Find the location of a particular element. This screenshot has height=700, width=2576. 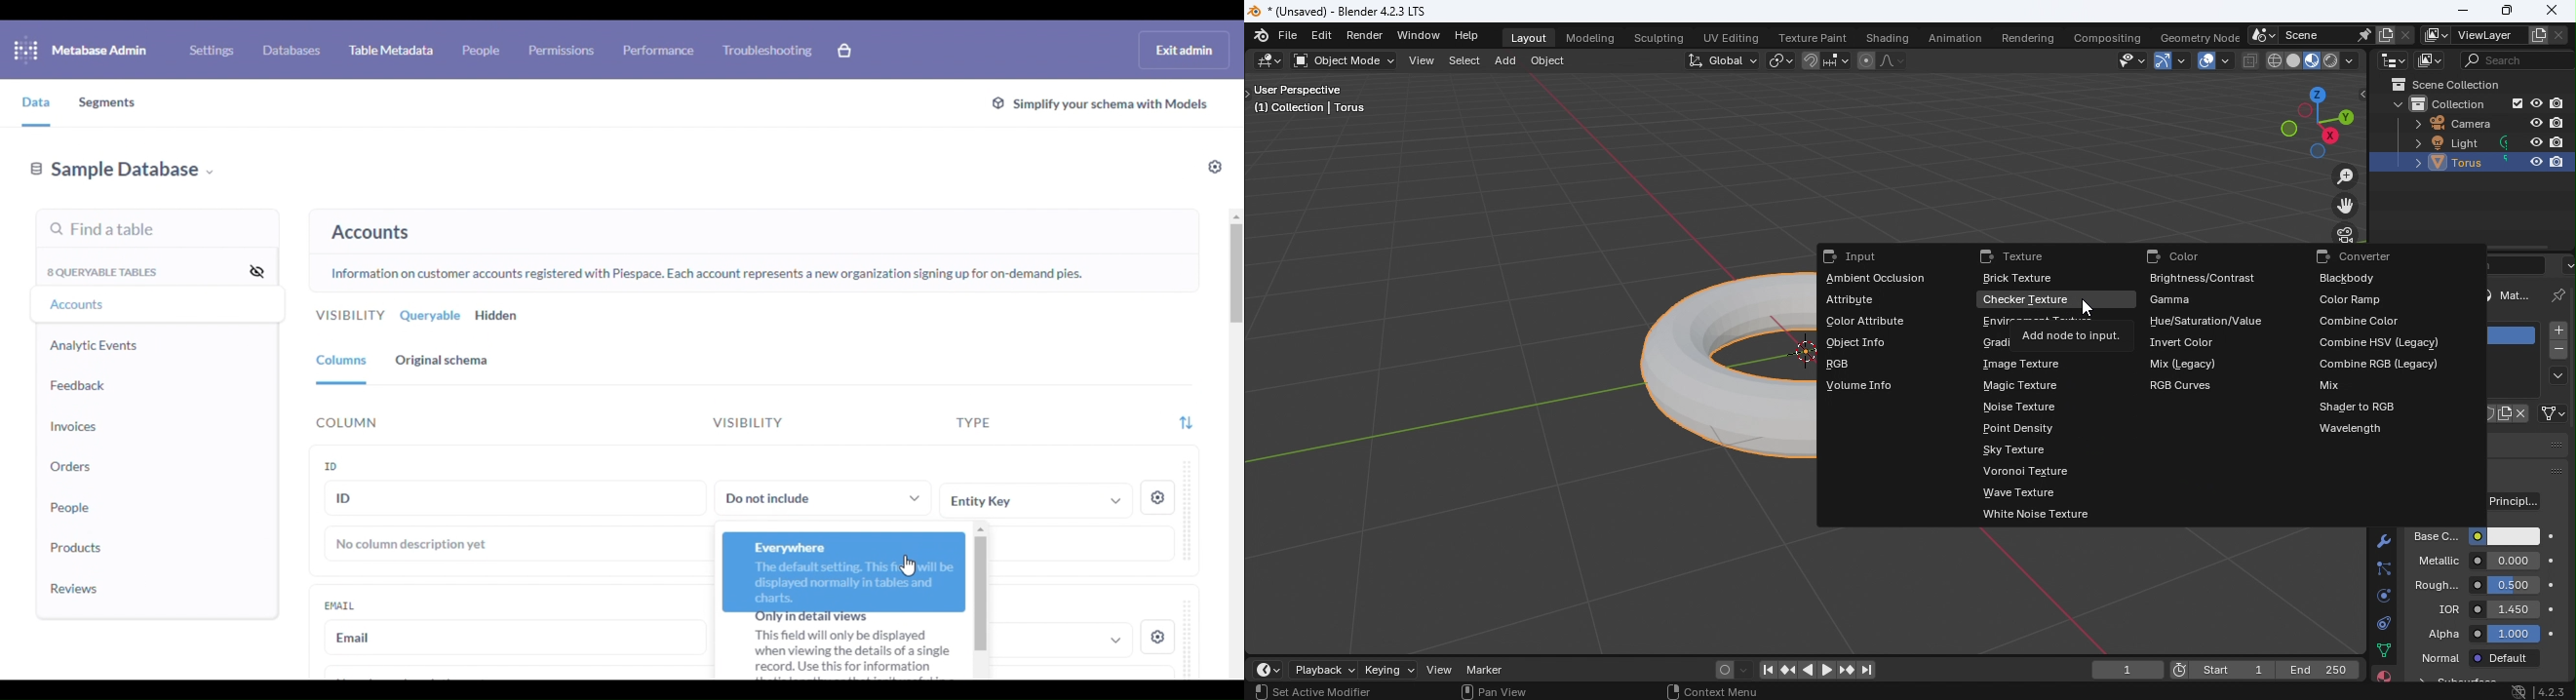

no column description yet is located at coordinates (413, 544).